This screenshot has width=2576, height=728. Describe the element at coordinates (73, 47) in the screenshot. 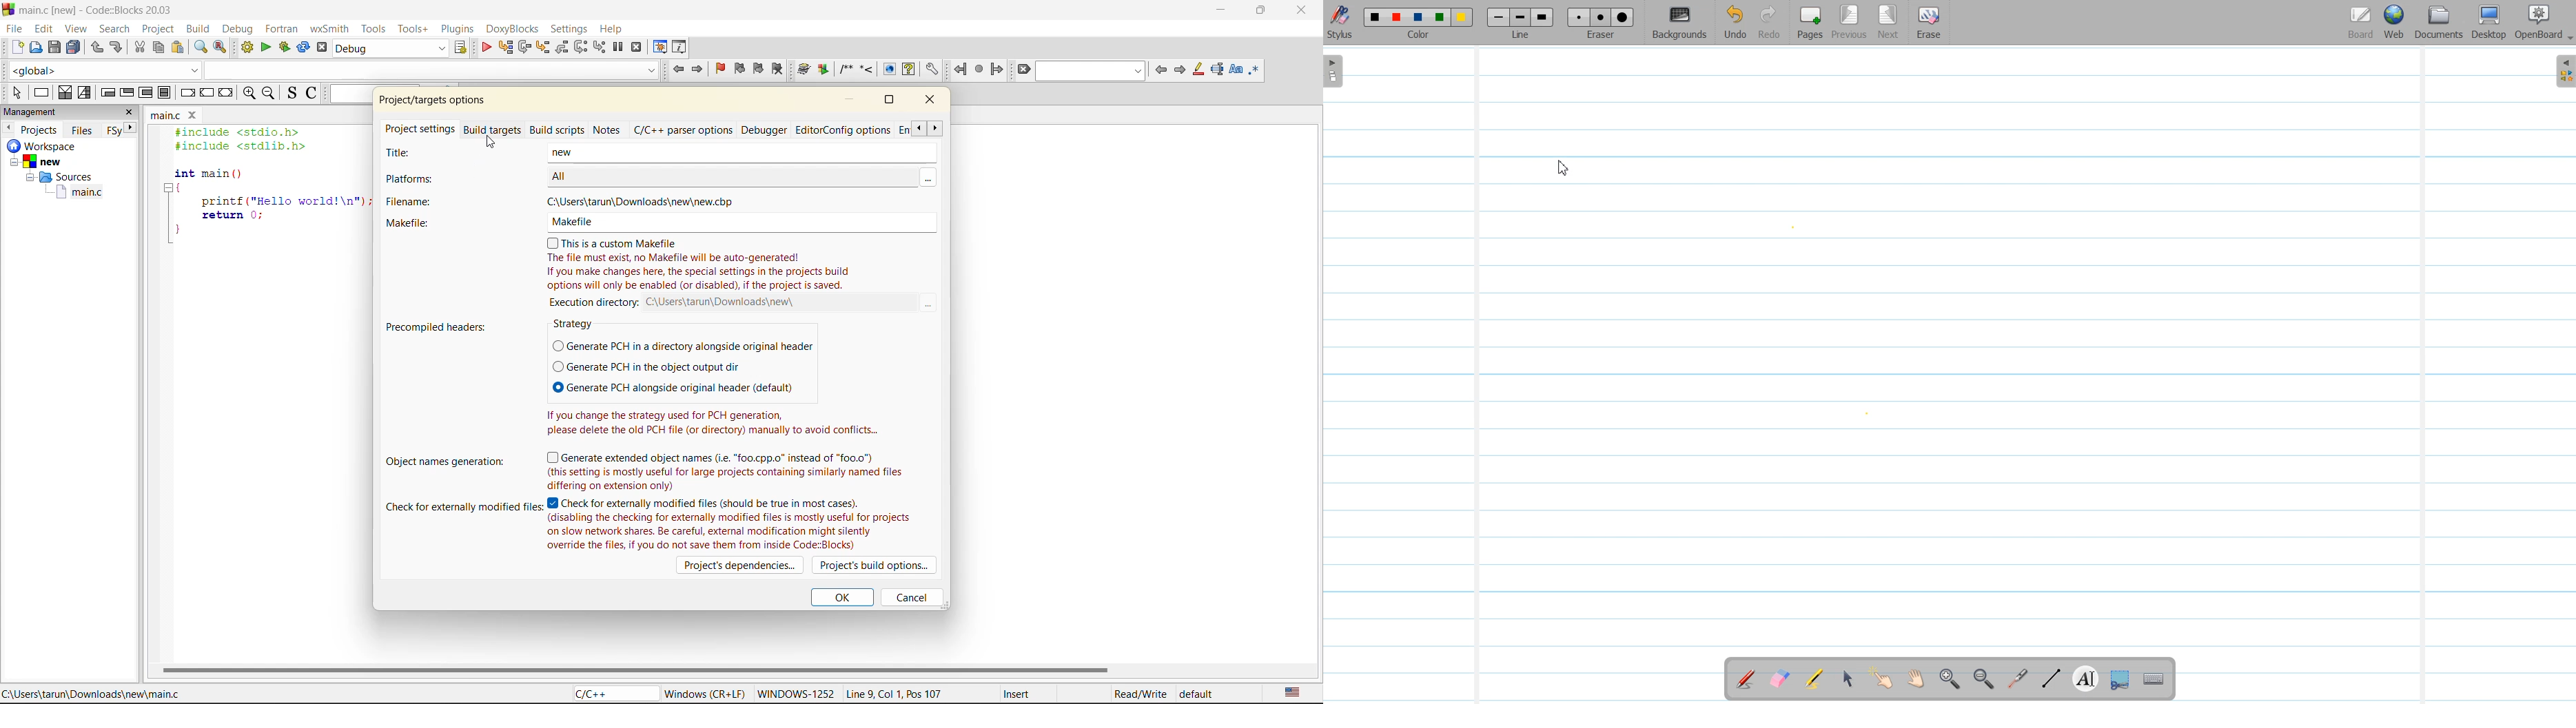

I see `save everytime` at that location.